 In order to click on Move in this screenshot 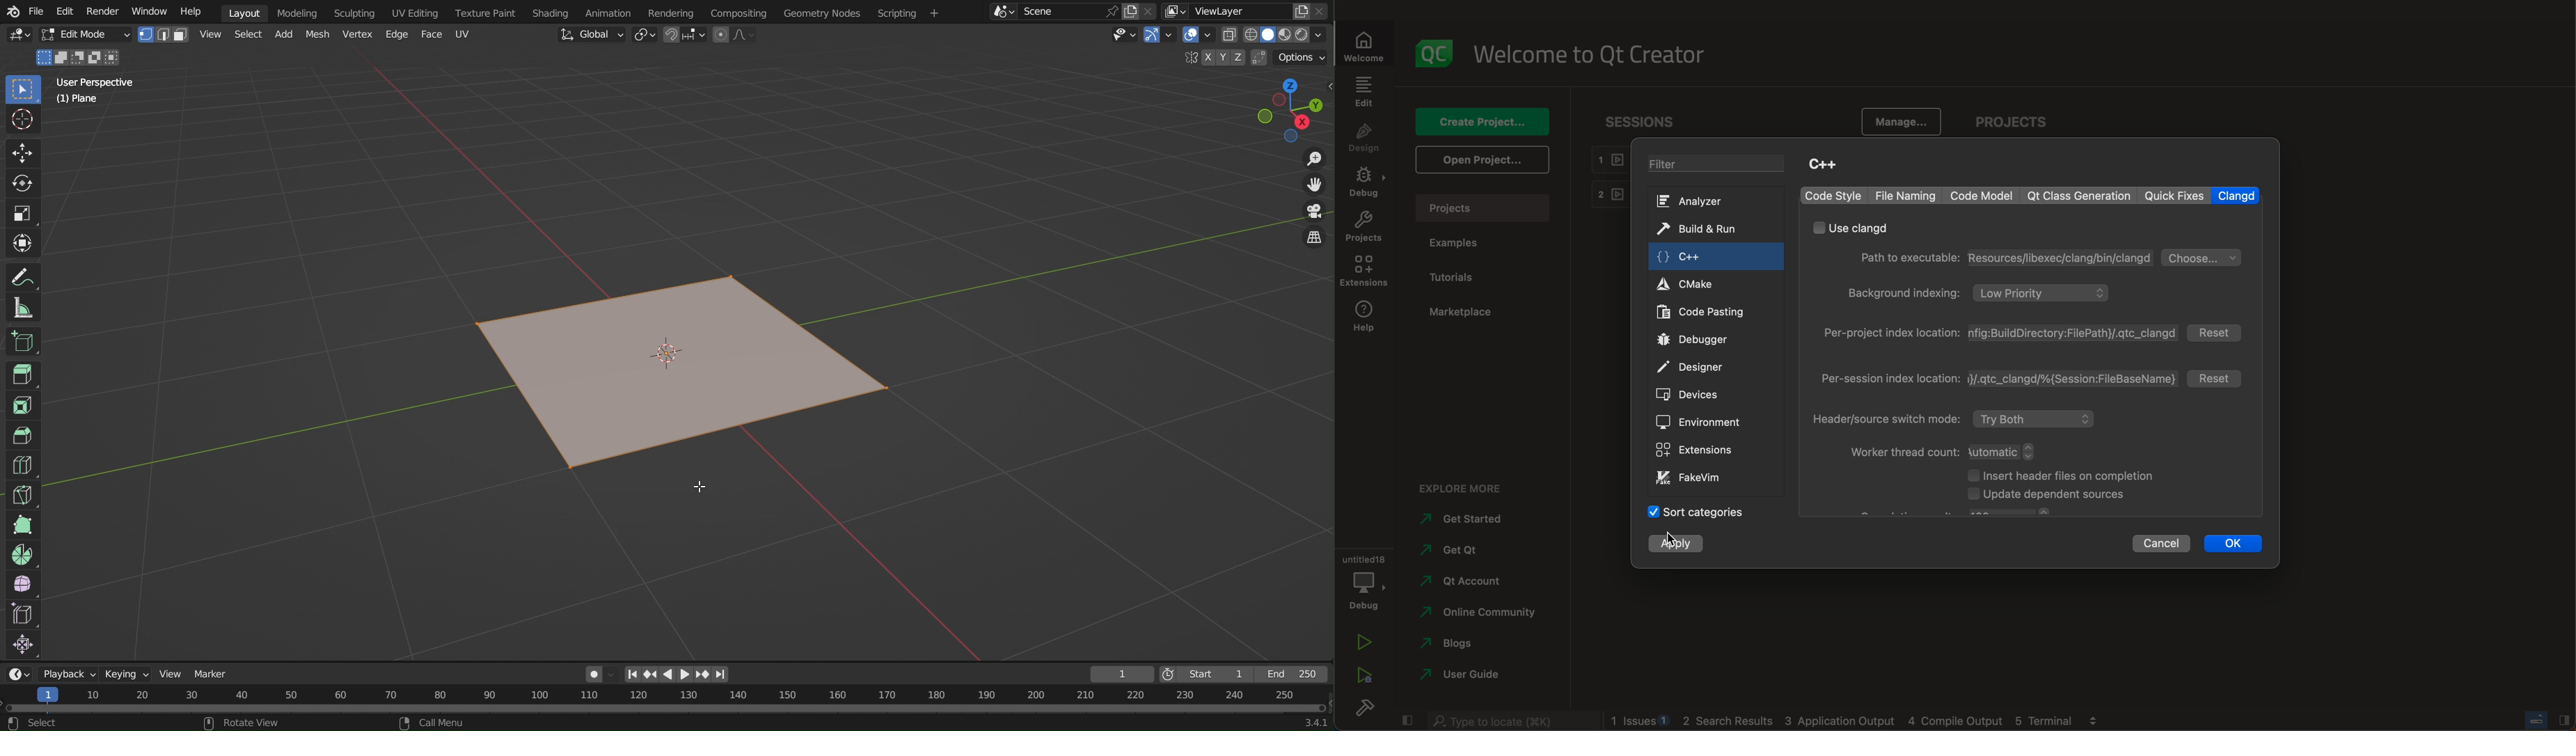, I will do `click(22, 153)`.